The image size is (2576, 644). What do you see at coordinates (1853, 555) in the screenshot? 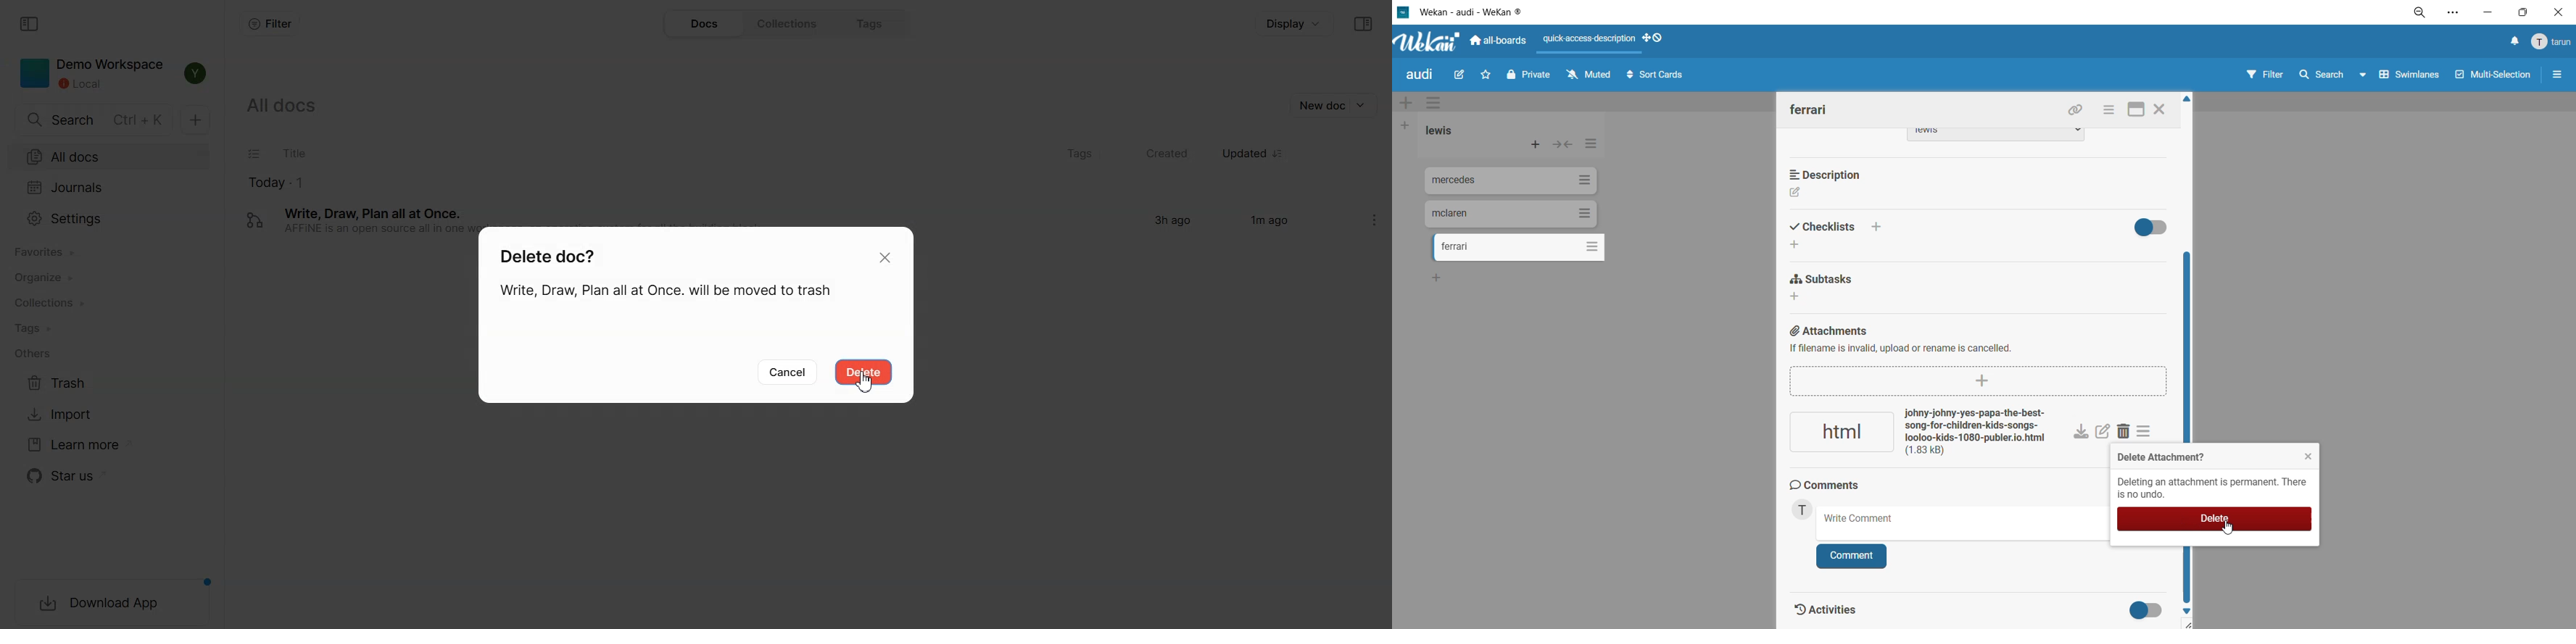
I see `comment` at bounding box center [1853, 555].